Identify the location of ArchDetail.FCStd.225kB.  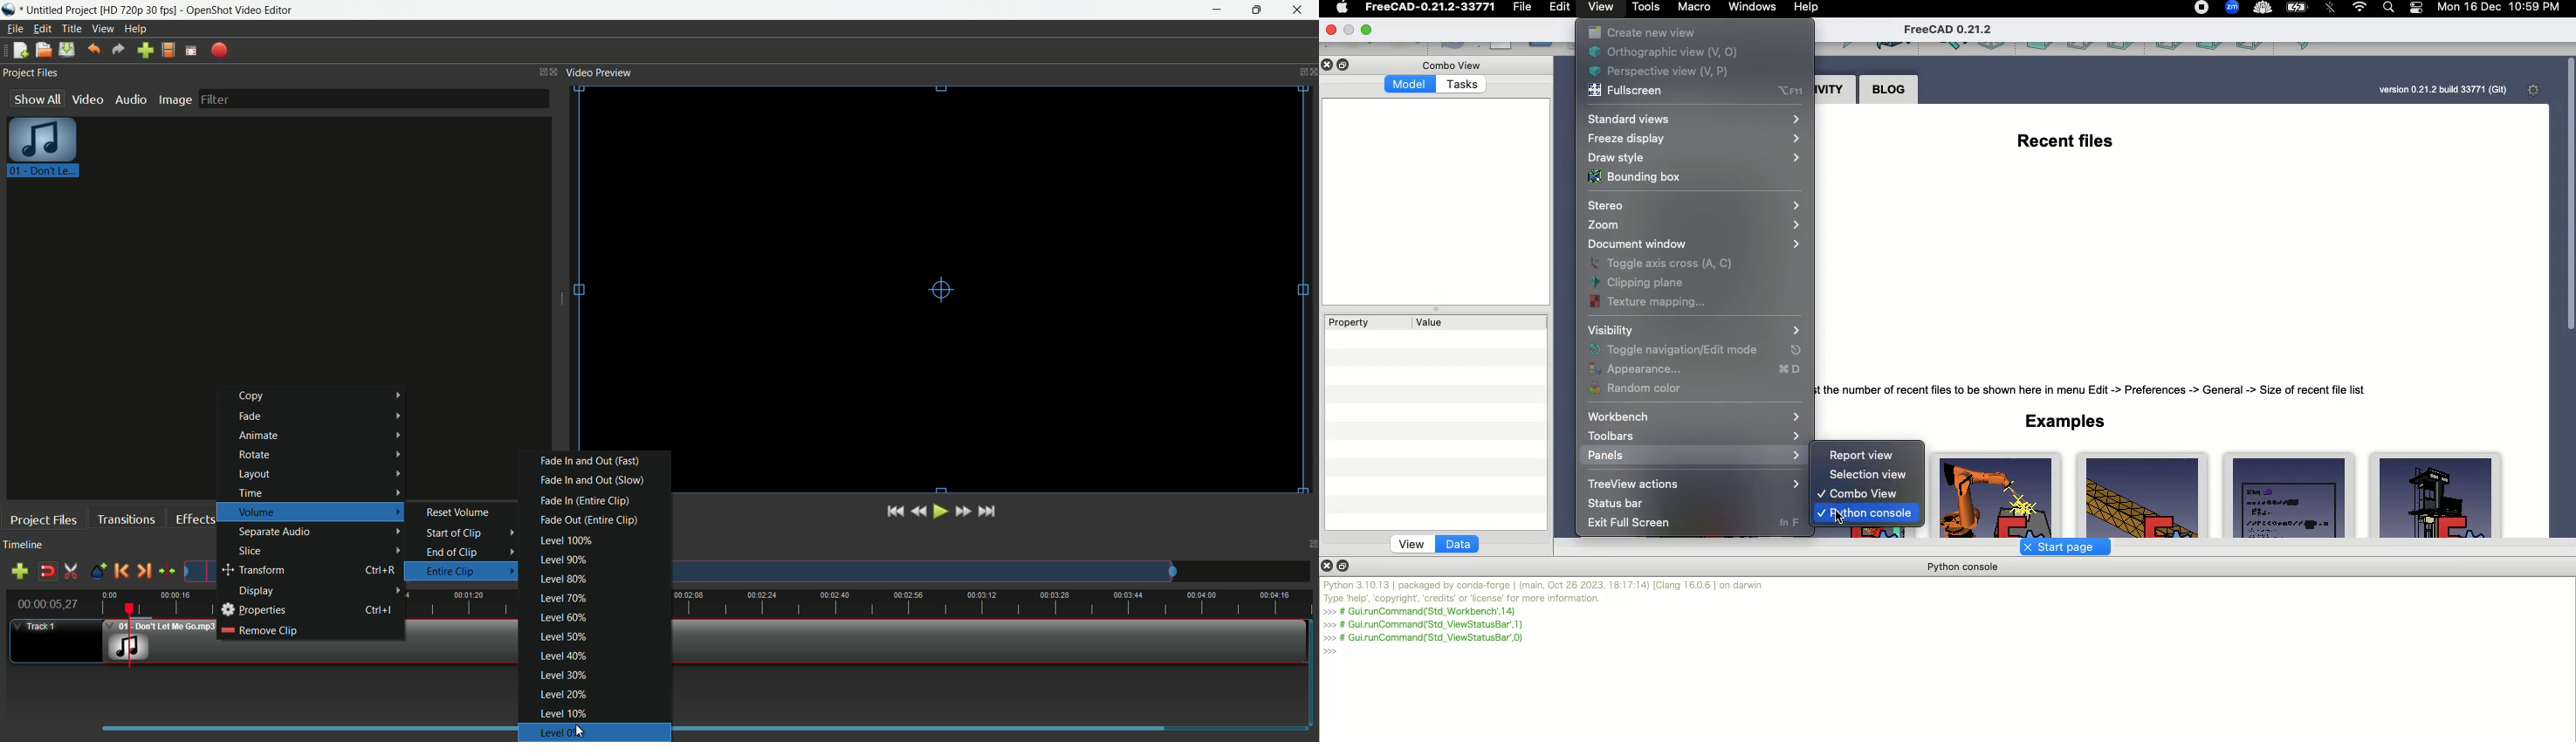
(2436, 496).